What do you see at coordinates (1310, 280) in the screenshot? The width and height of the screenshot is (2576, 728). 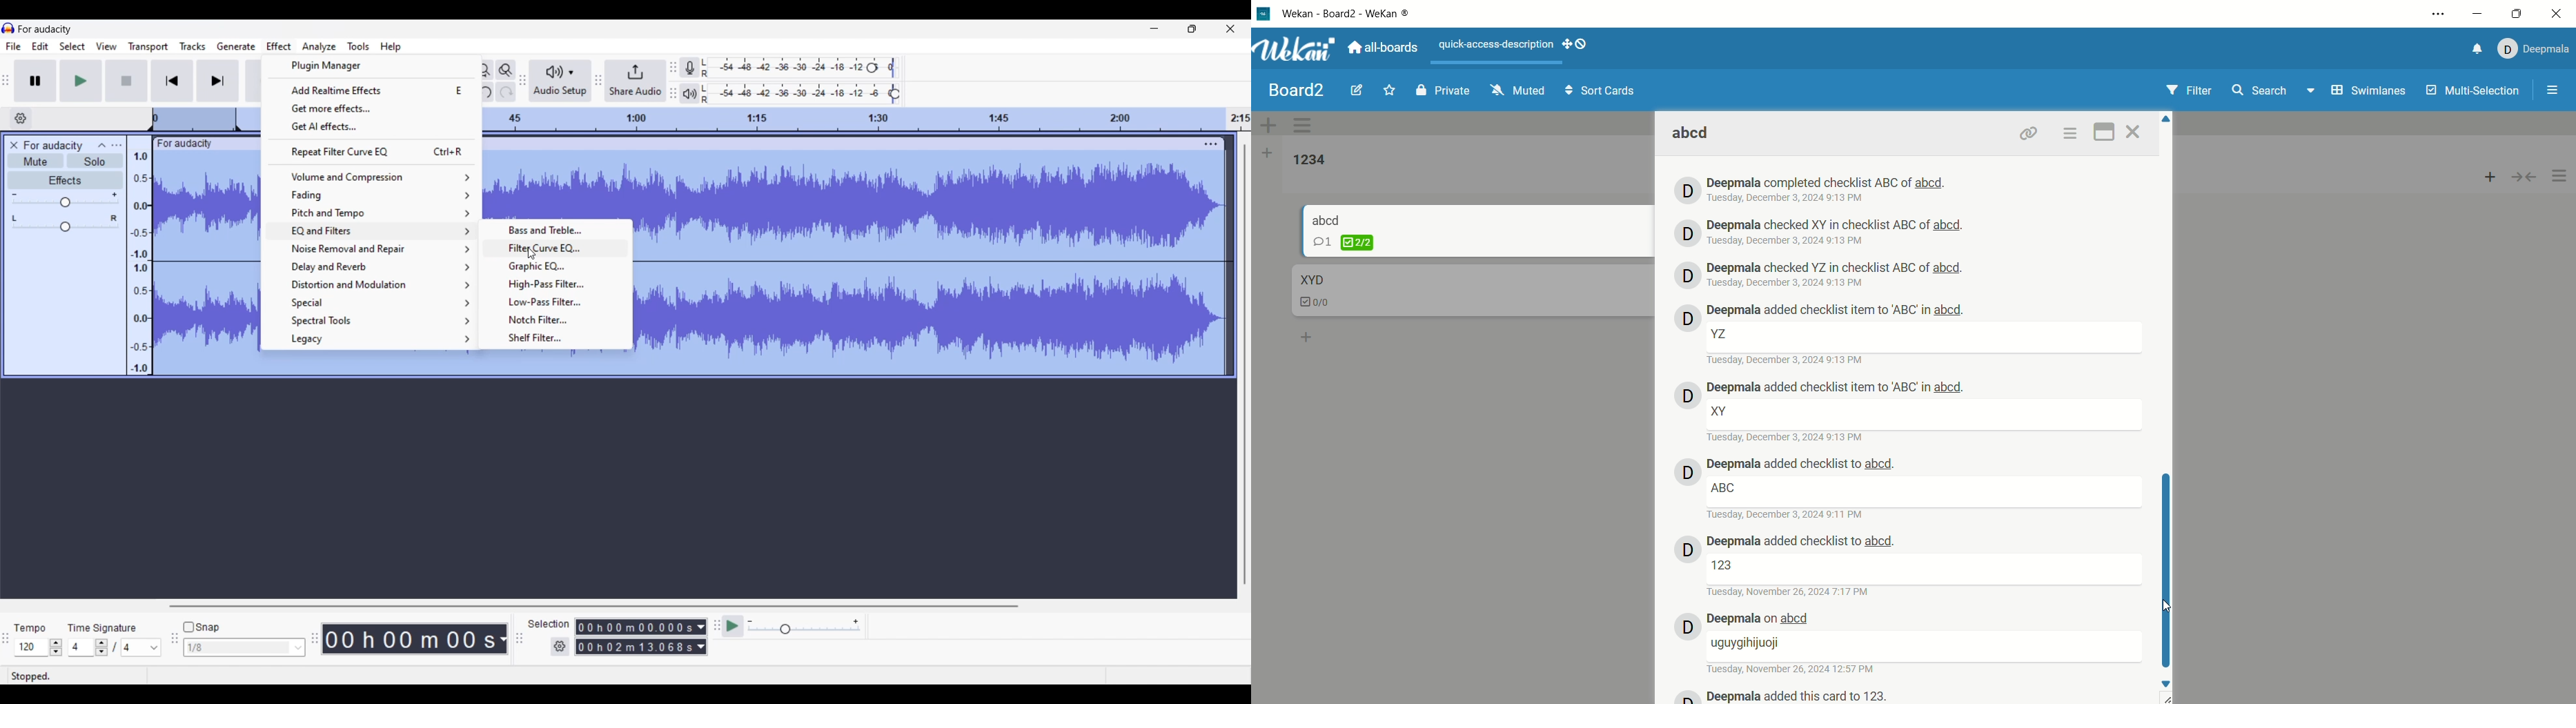 I see `card title` at bounding box center [1310, 280].